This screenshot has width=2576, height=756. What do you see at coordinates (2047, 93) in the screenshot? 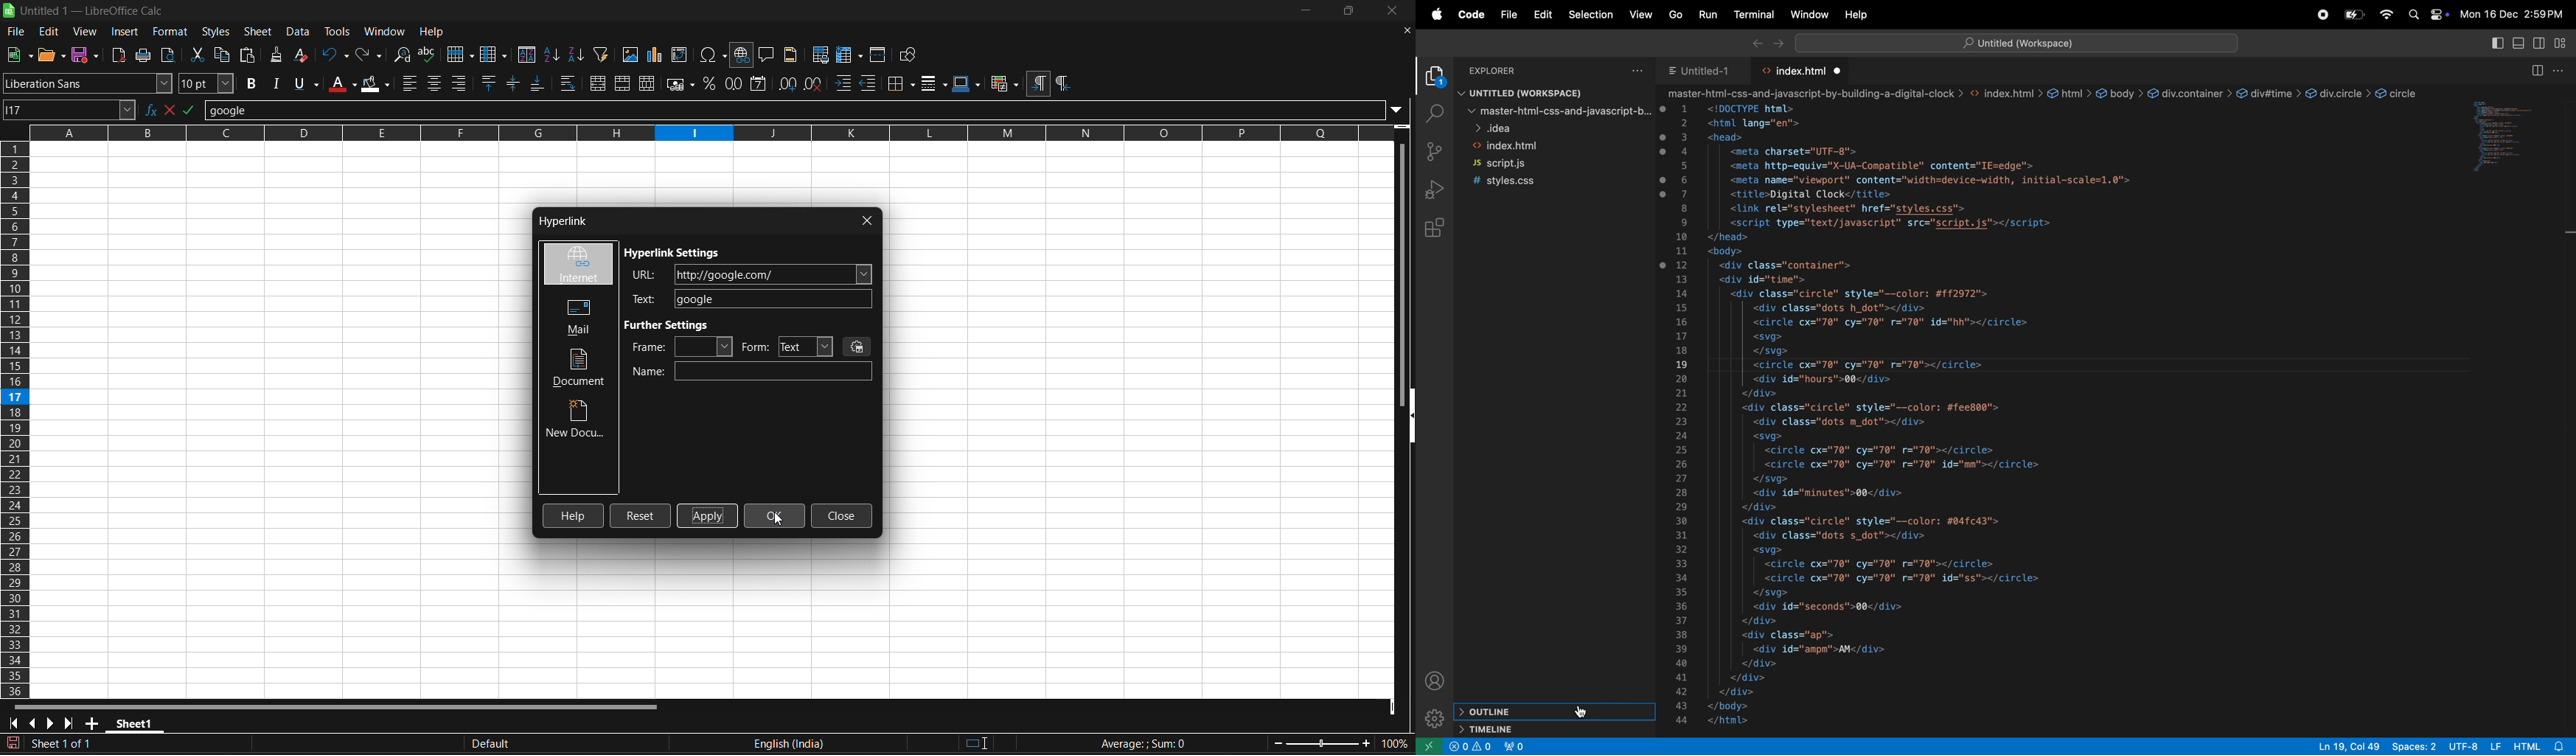
I see `-html-css-and-javascript-by-building-a-digital-clock > <> index.html > & html > € body > & div.container > &@ div#time > &@ div.circle > @ circle` at bounding box center [2047, 93].